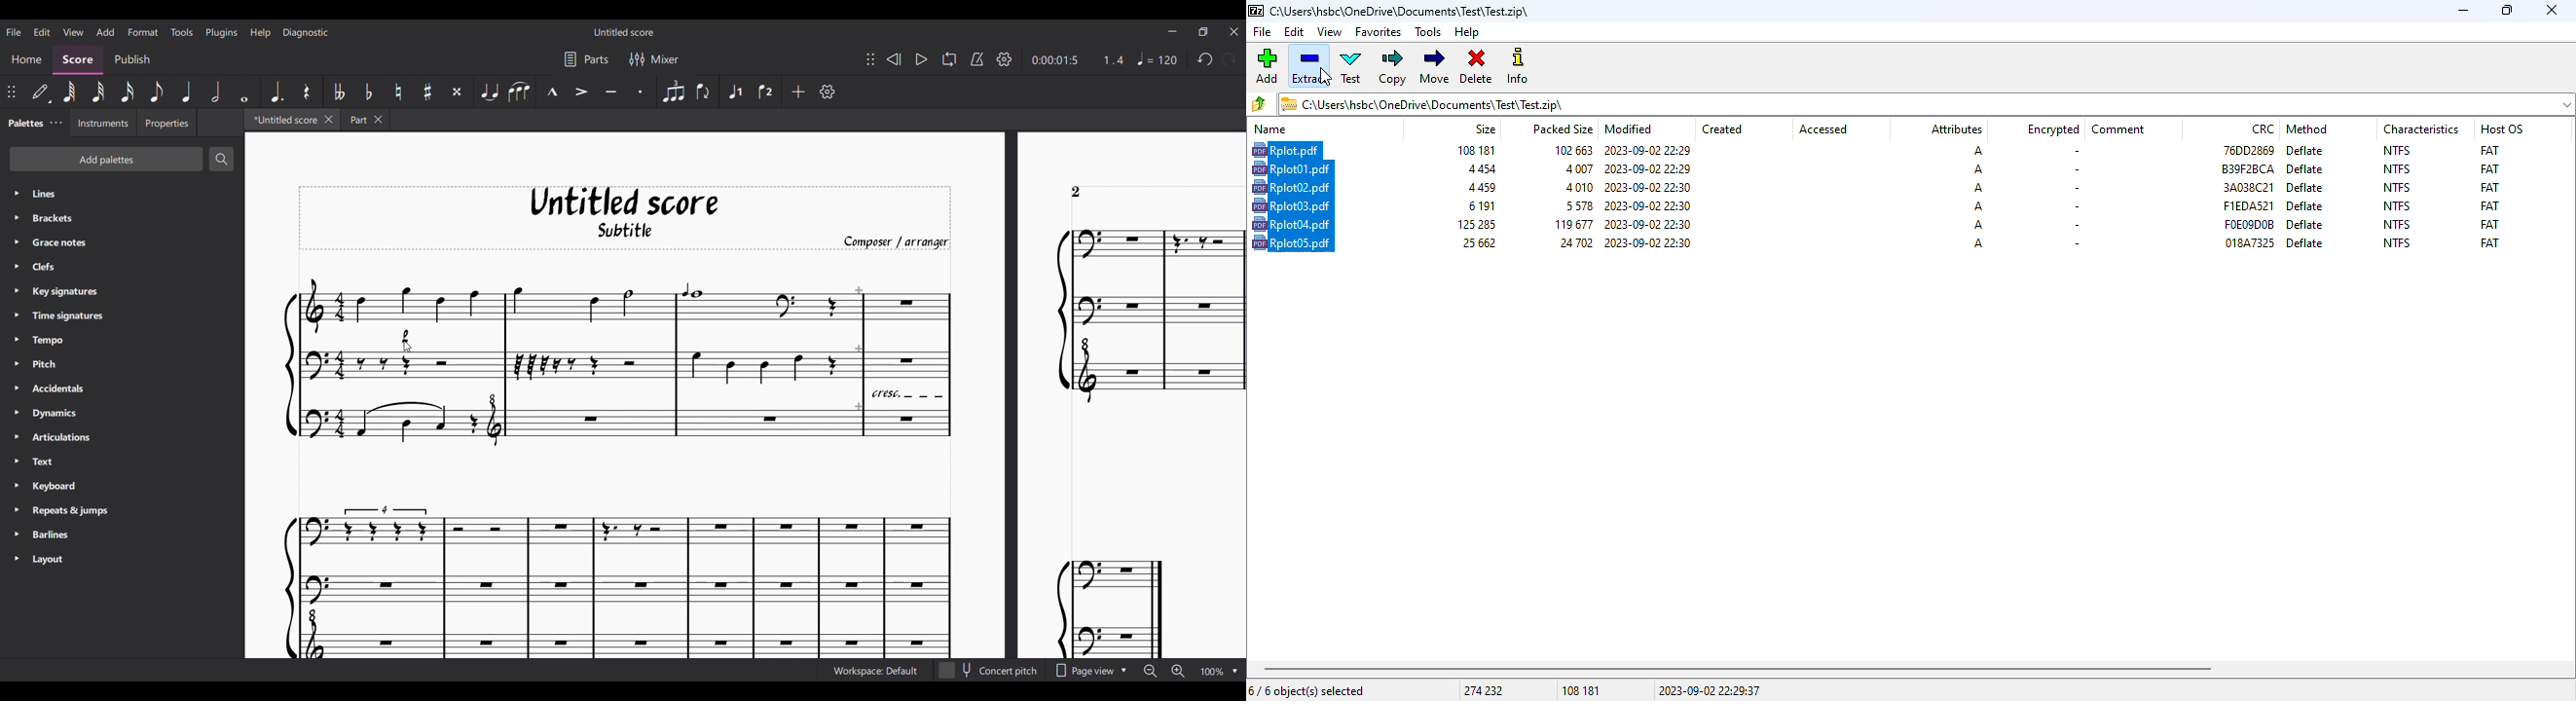  I want to click on Add palettes, so click(106, 159).